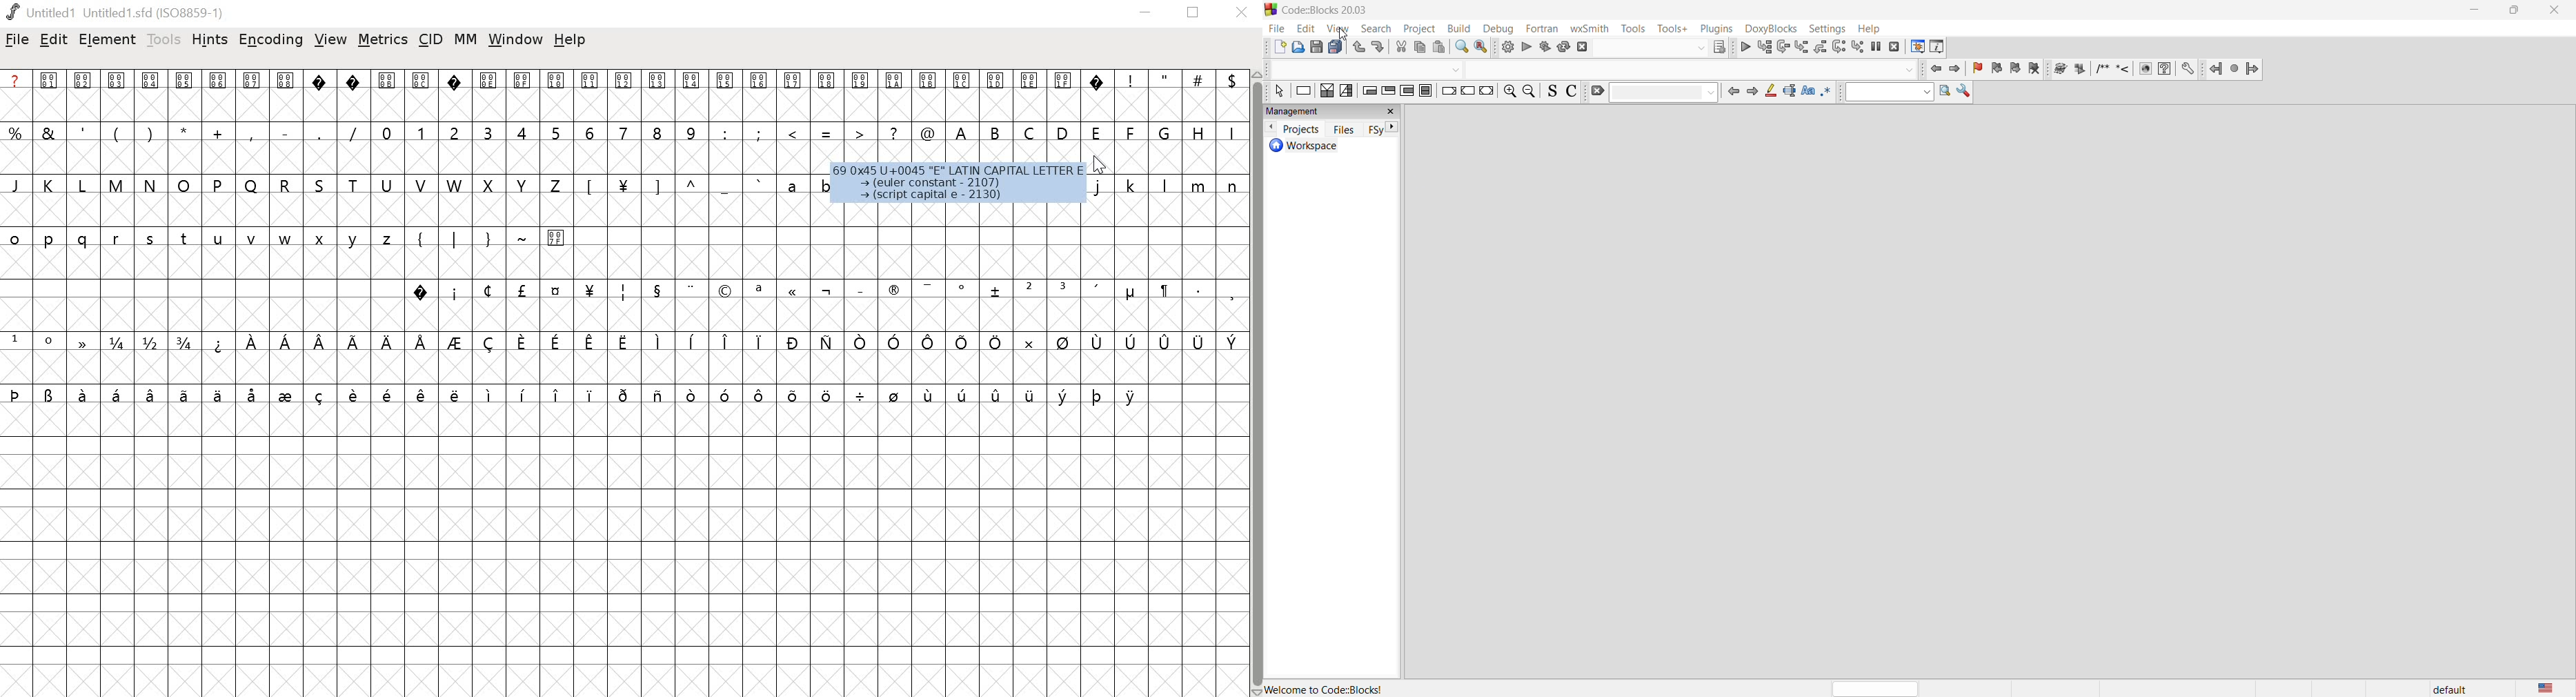  What do you see at coordinates (1946, 92) in the screenshot?
I see `Run search` at bounding box center [1946, 92].